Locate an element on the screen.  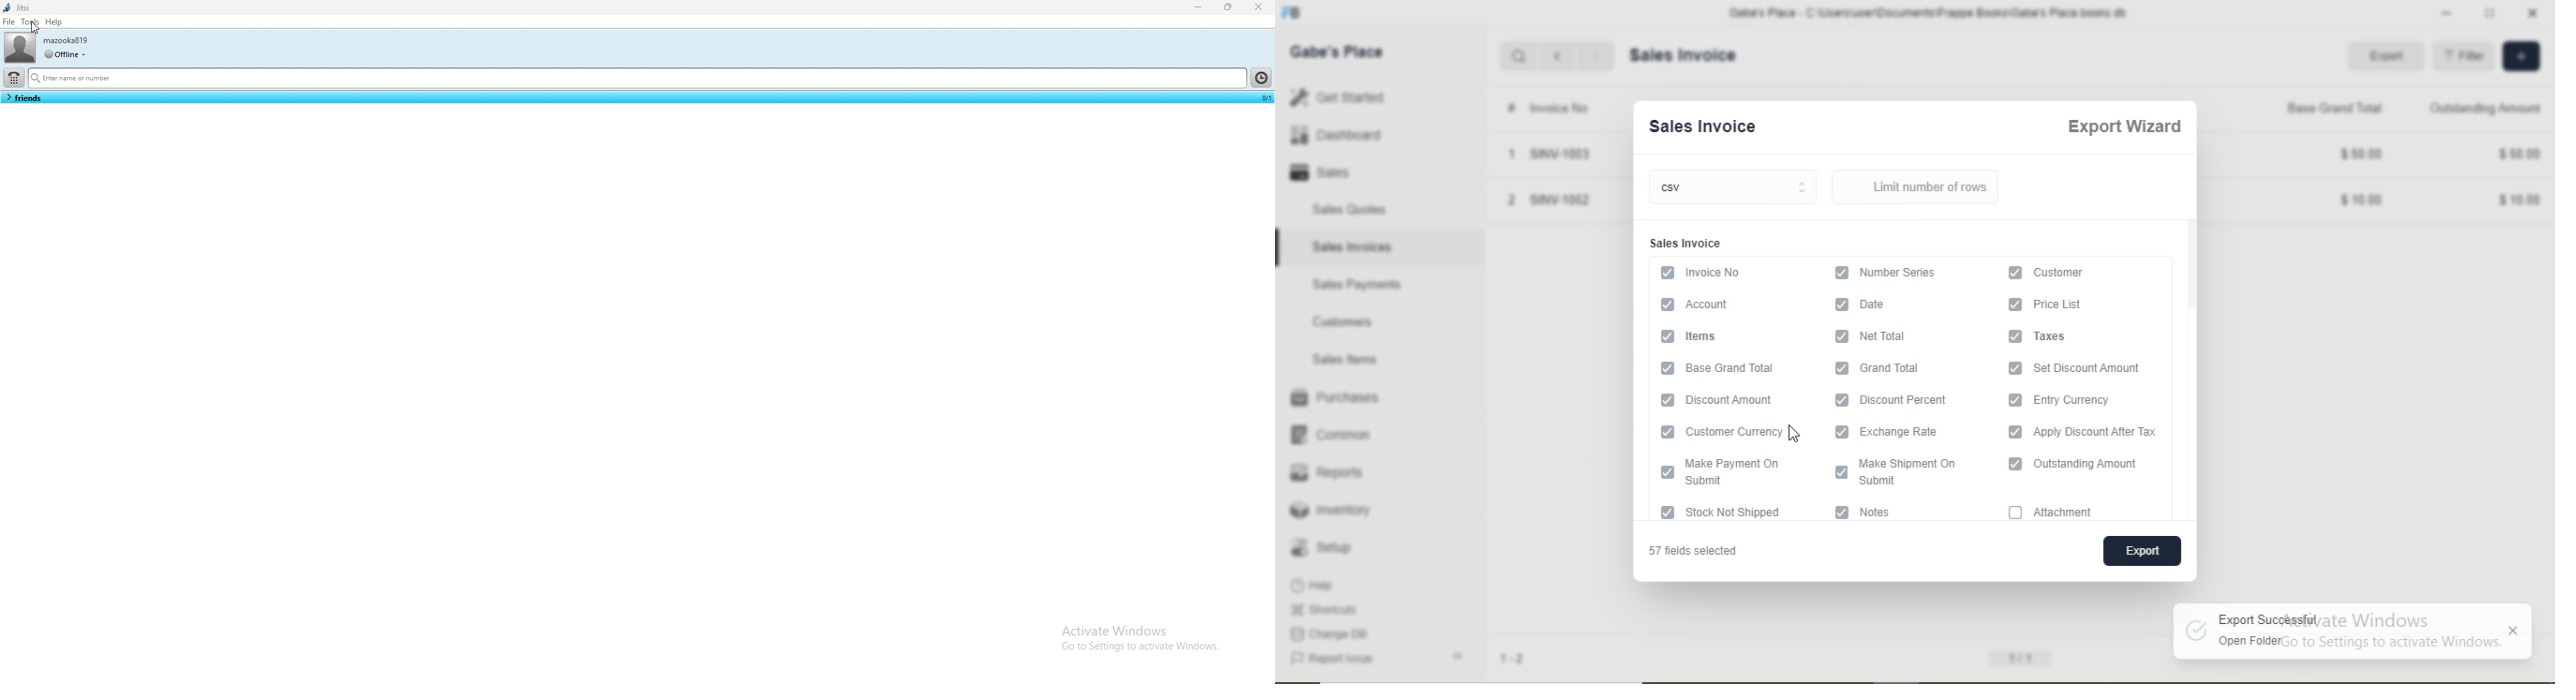
Grand Total is located at coordinates (1902, 369).